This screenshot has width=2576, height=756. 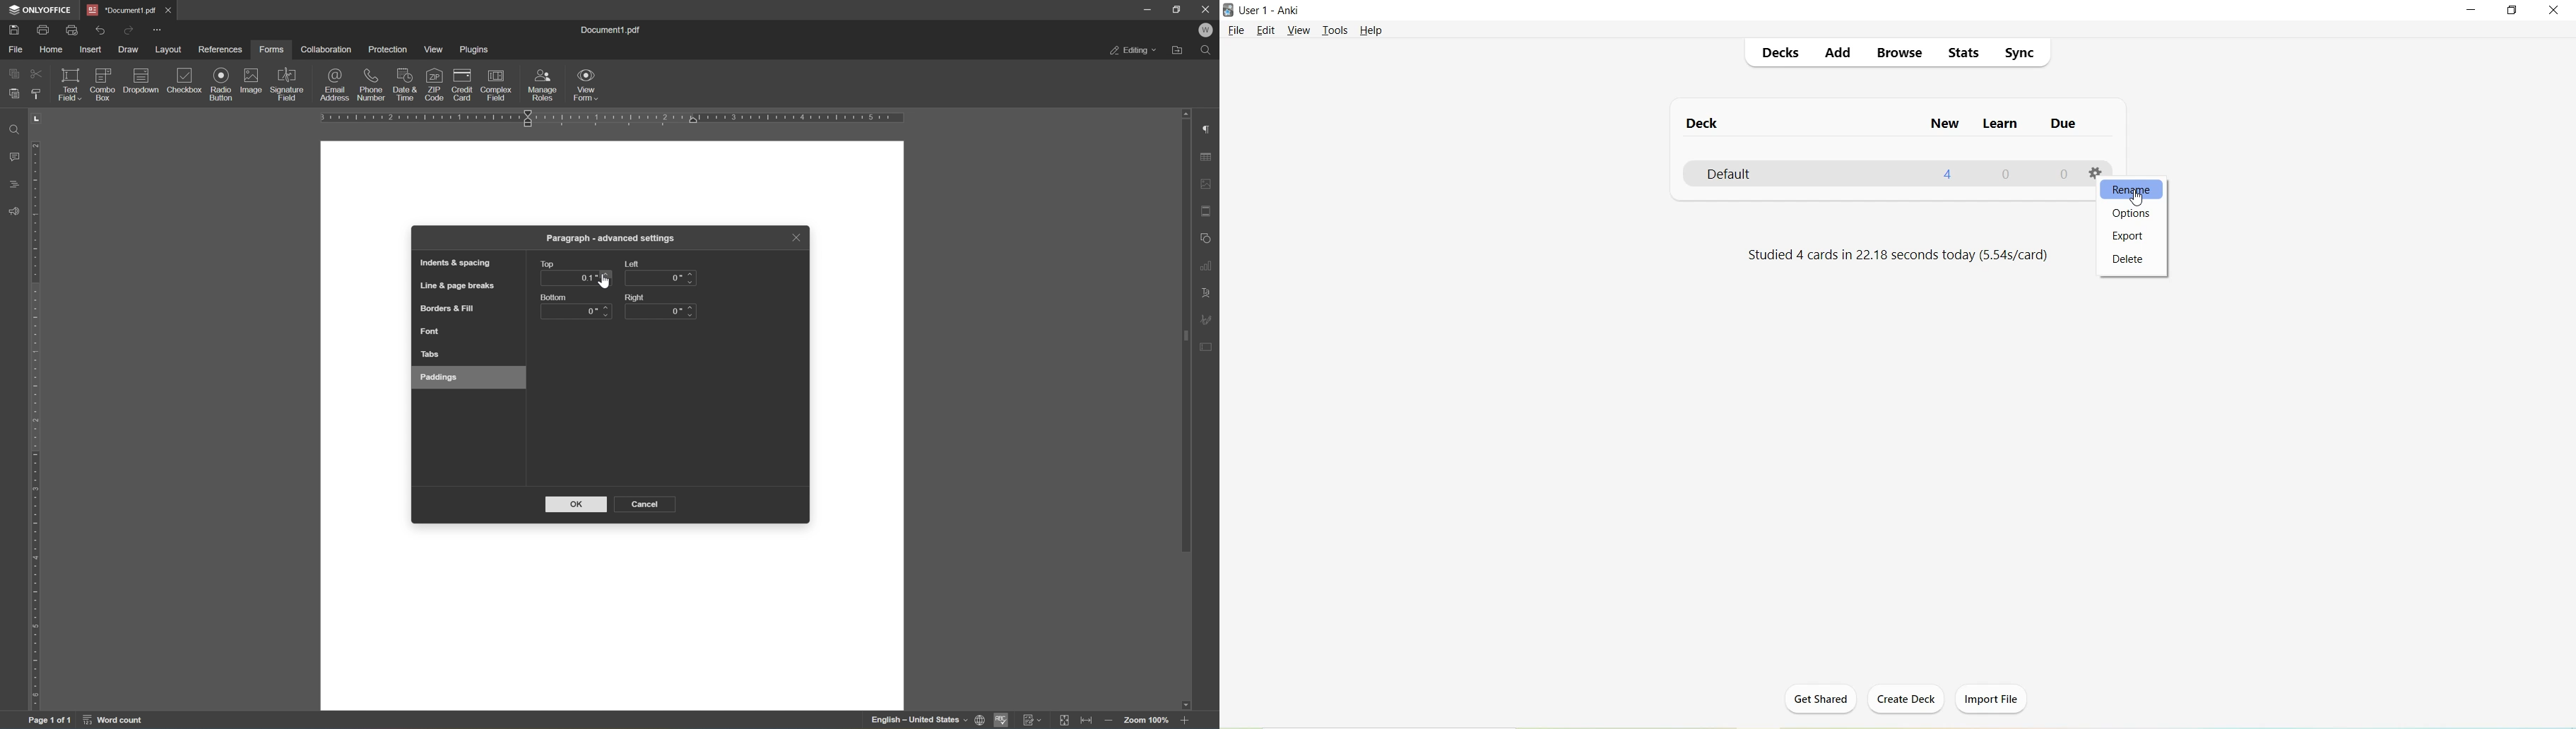 I want to click on image, so click(x=252, y=81).